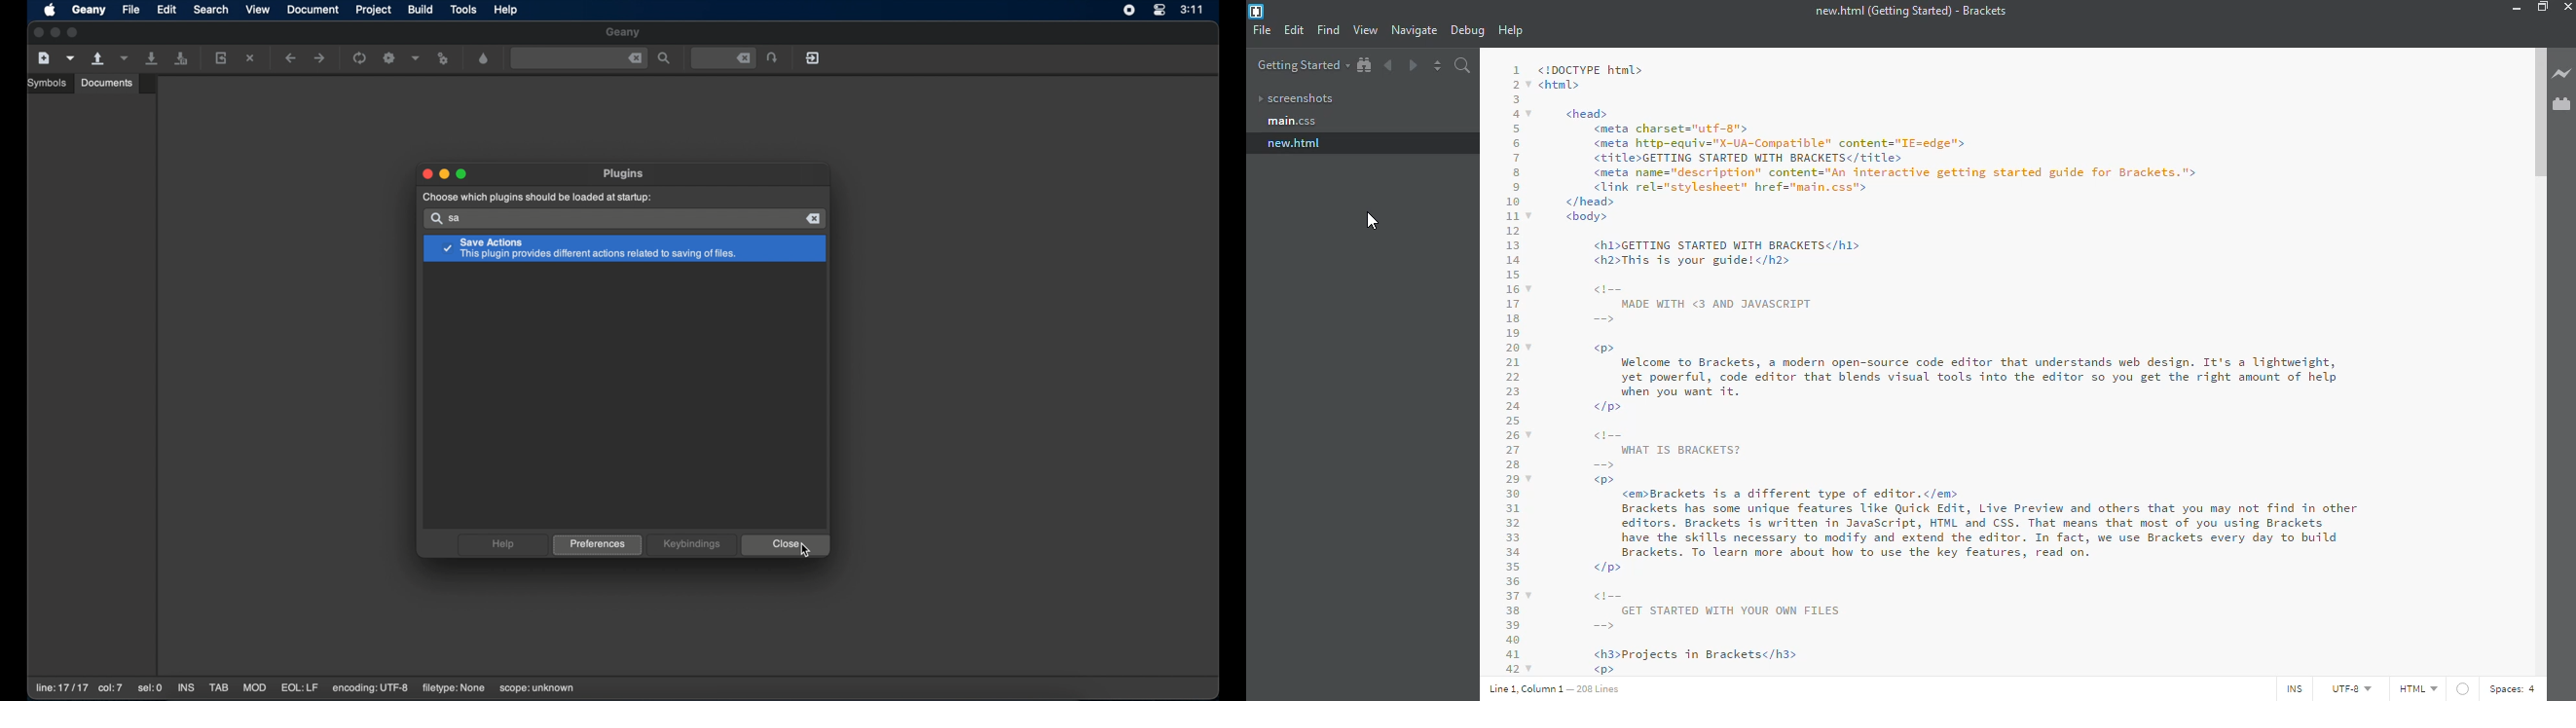 This screenshot has height=728, width=2576. What do you see at coordinates (1513, 31) in the screenshot?
I see `help` at bounding box center [1513, 31].